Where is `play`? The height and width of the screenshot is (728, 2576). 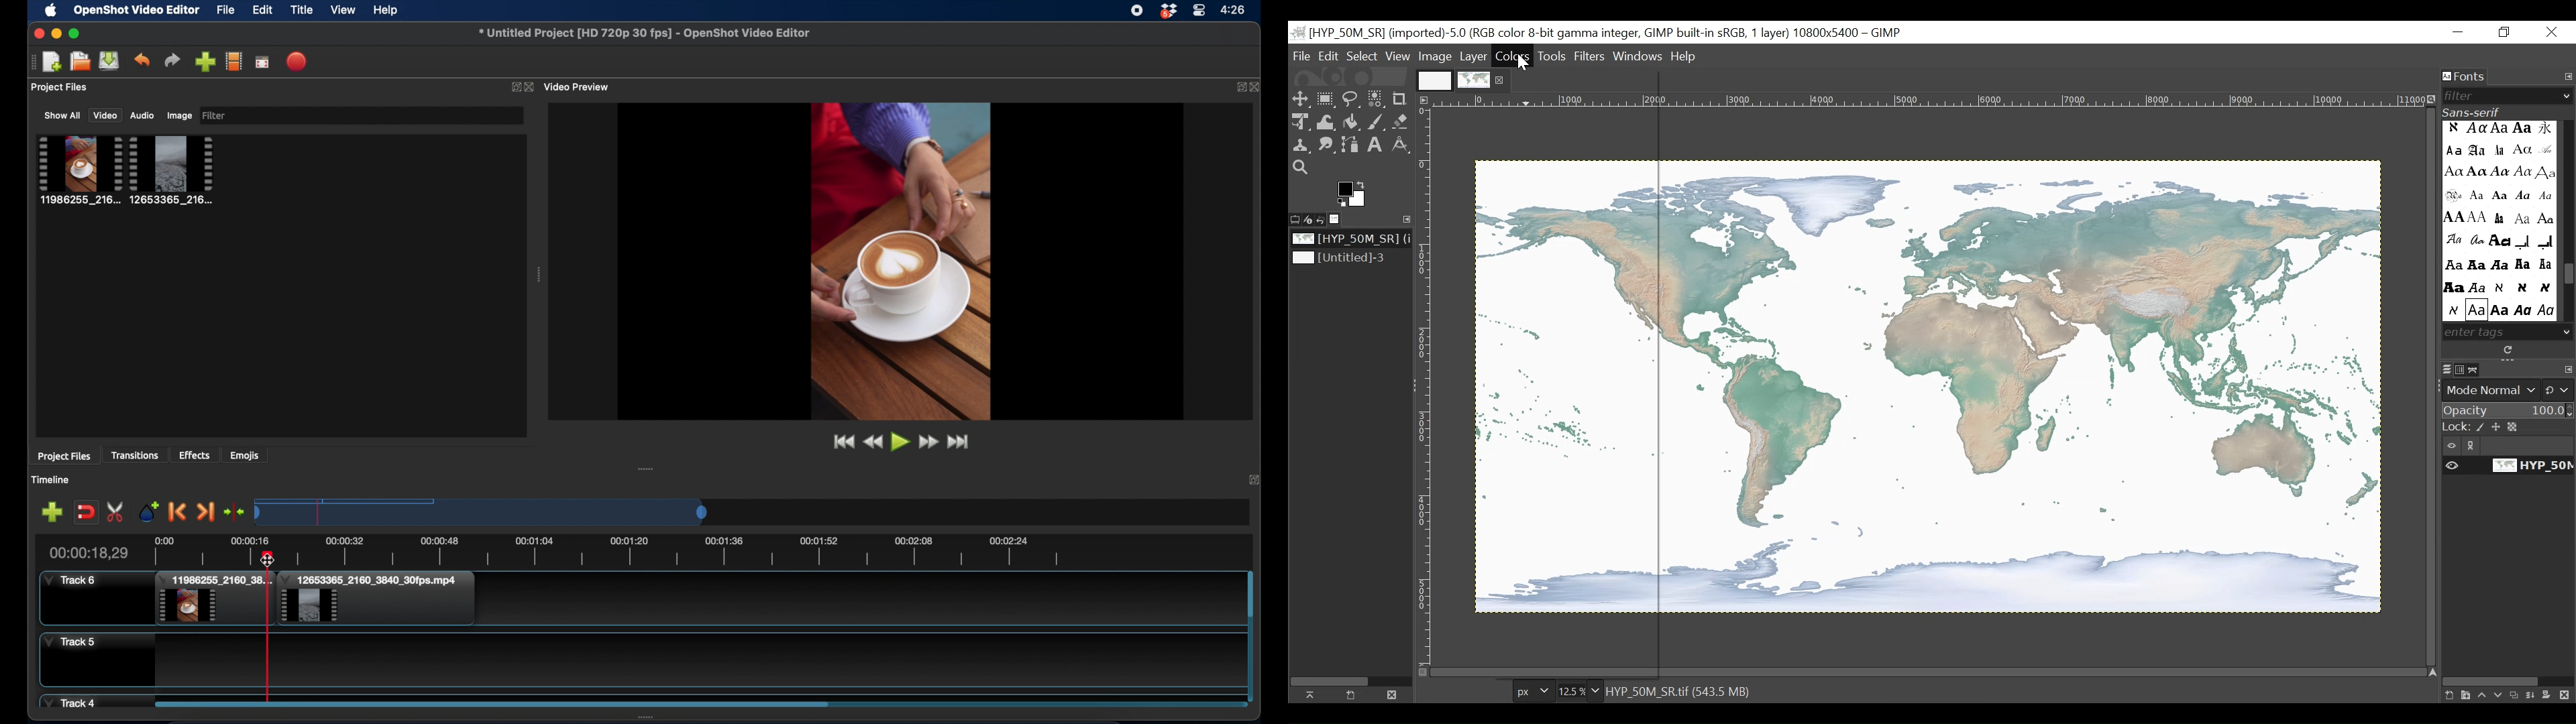
play is located at coordinates (900, 443).